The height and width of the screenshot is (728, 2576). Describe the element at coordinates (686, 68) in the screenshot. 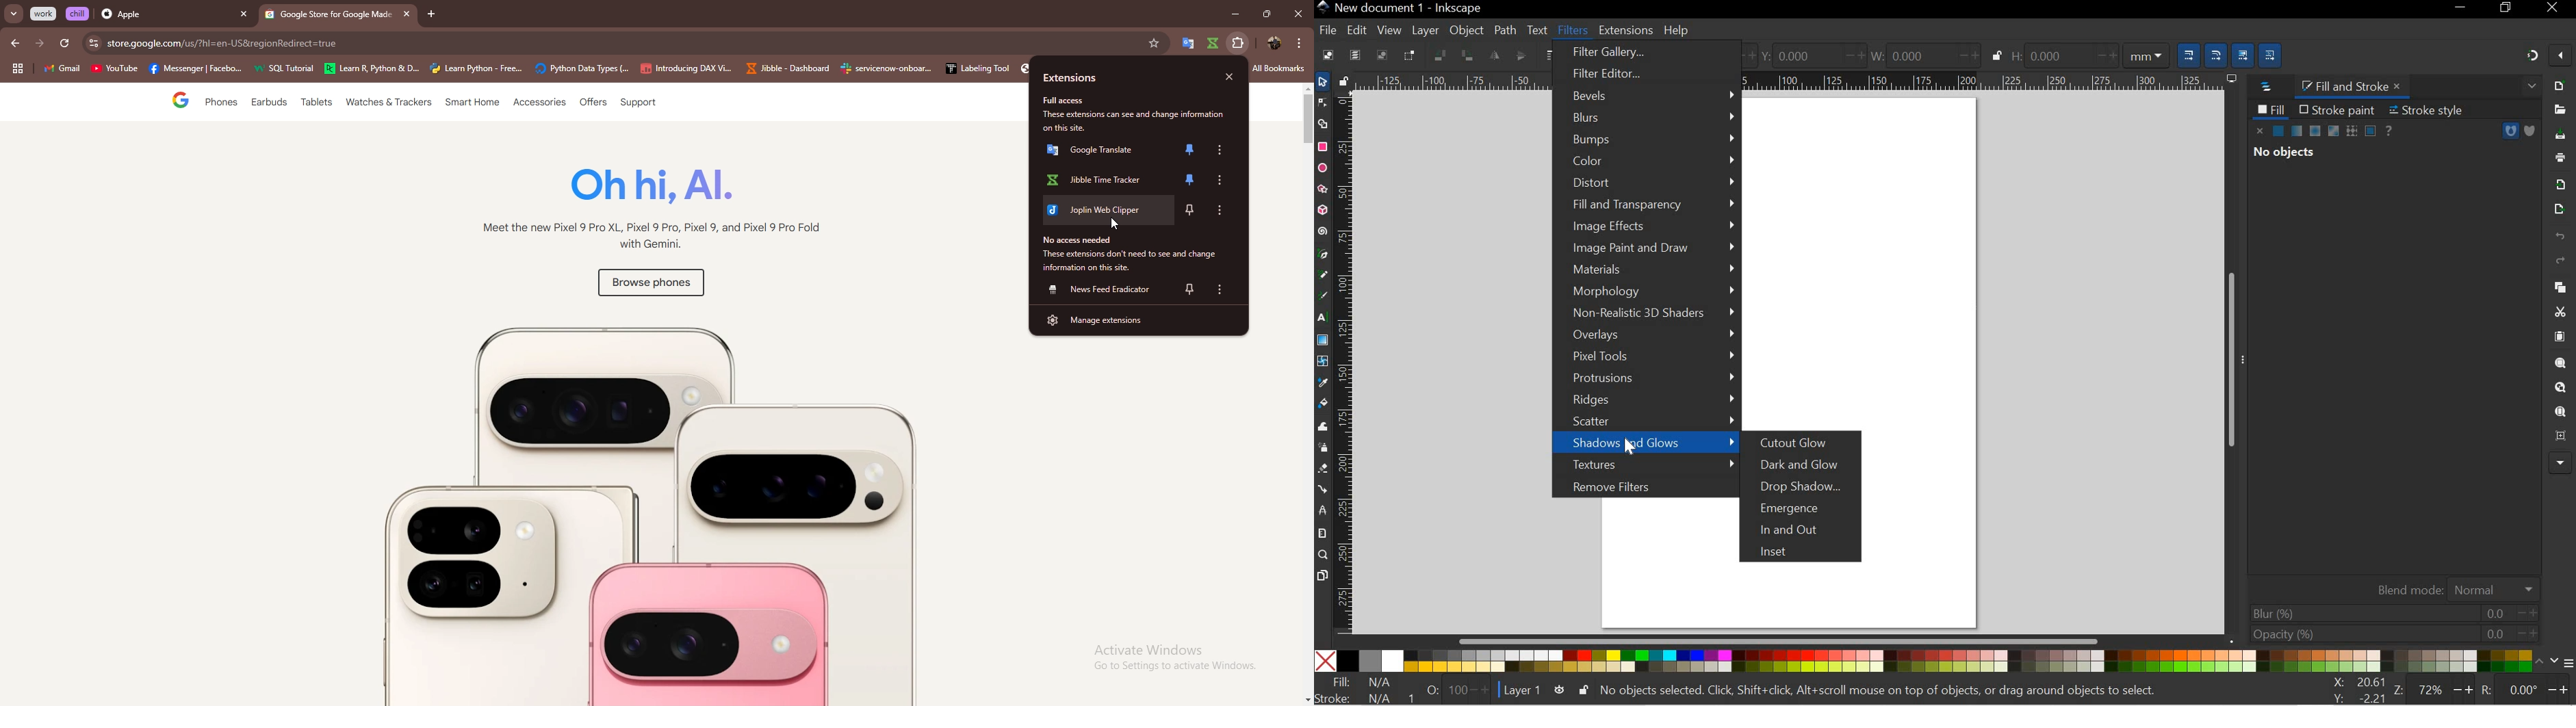

I see `Introducing DAX Vi..` at that location.